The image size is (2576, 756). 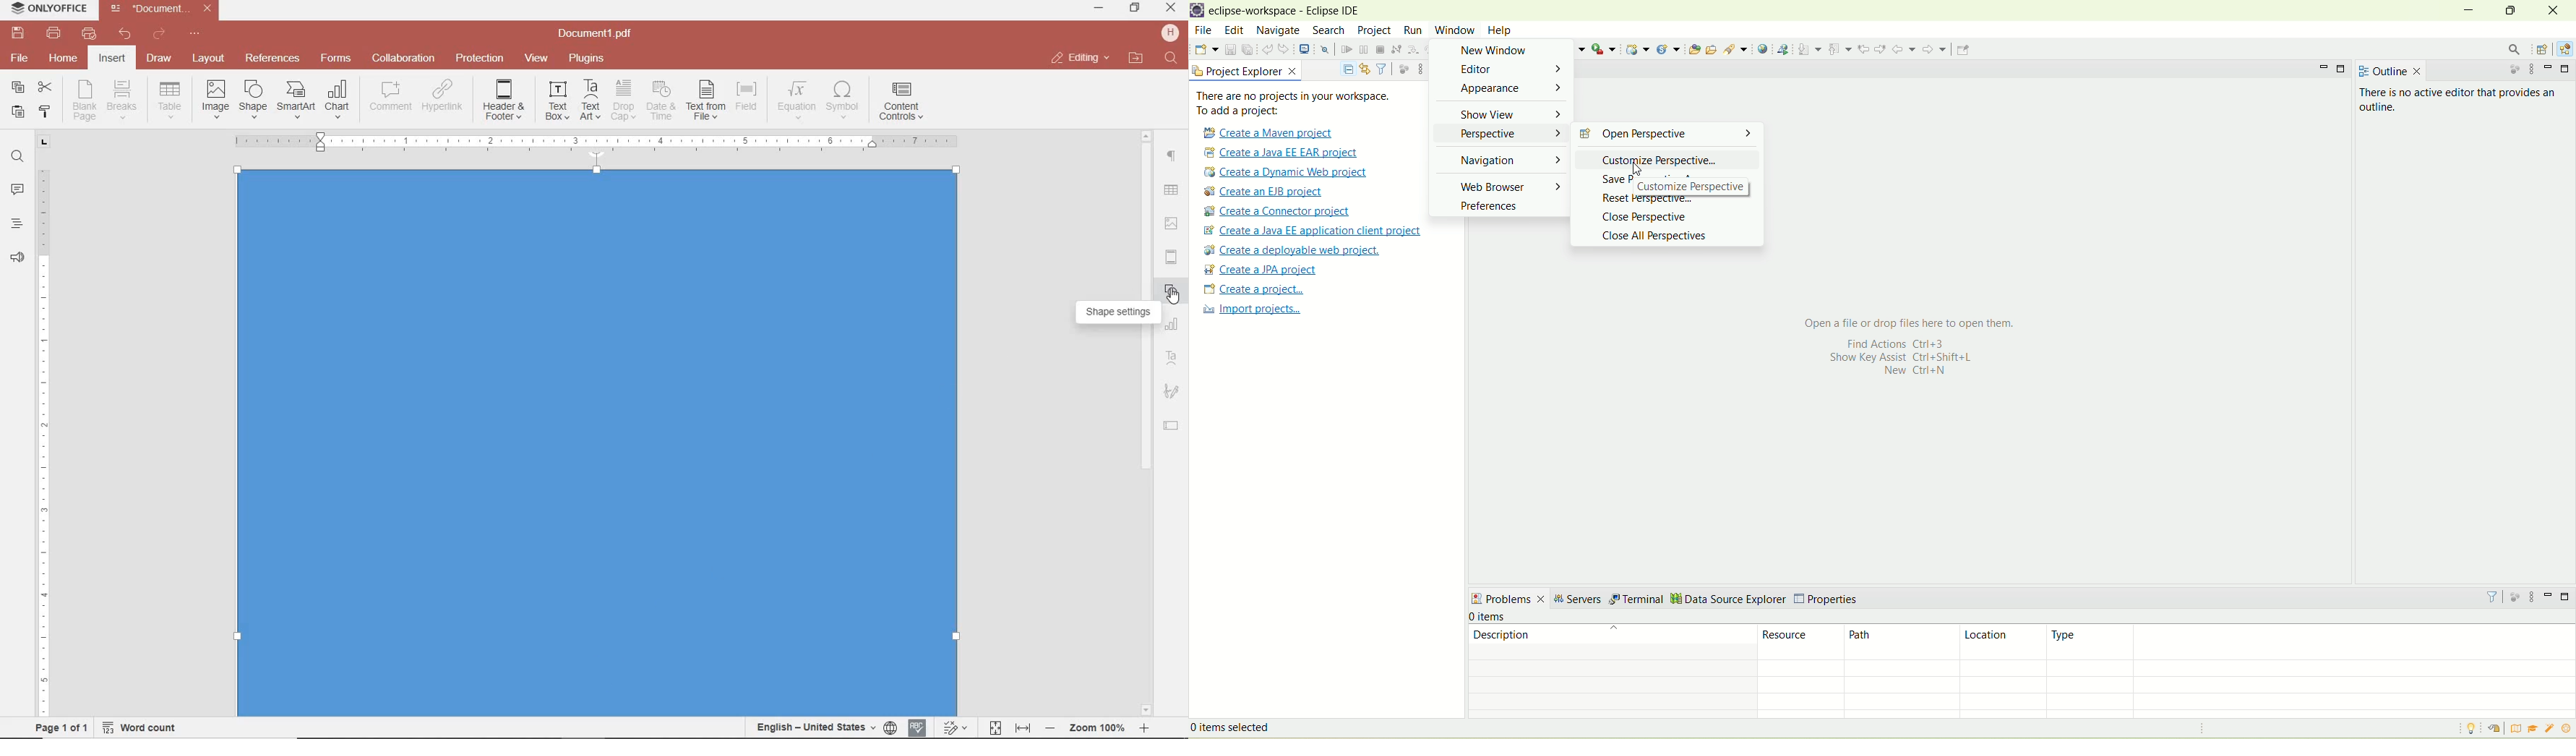 I want to click on INSERT FIELD, so click(x=748, y=96).